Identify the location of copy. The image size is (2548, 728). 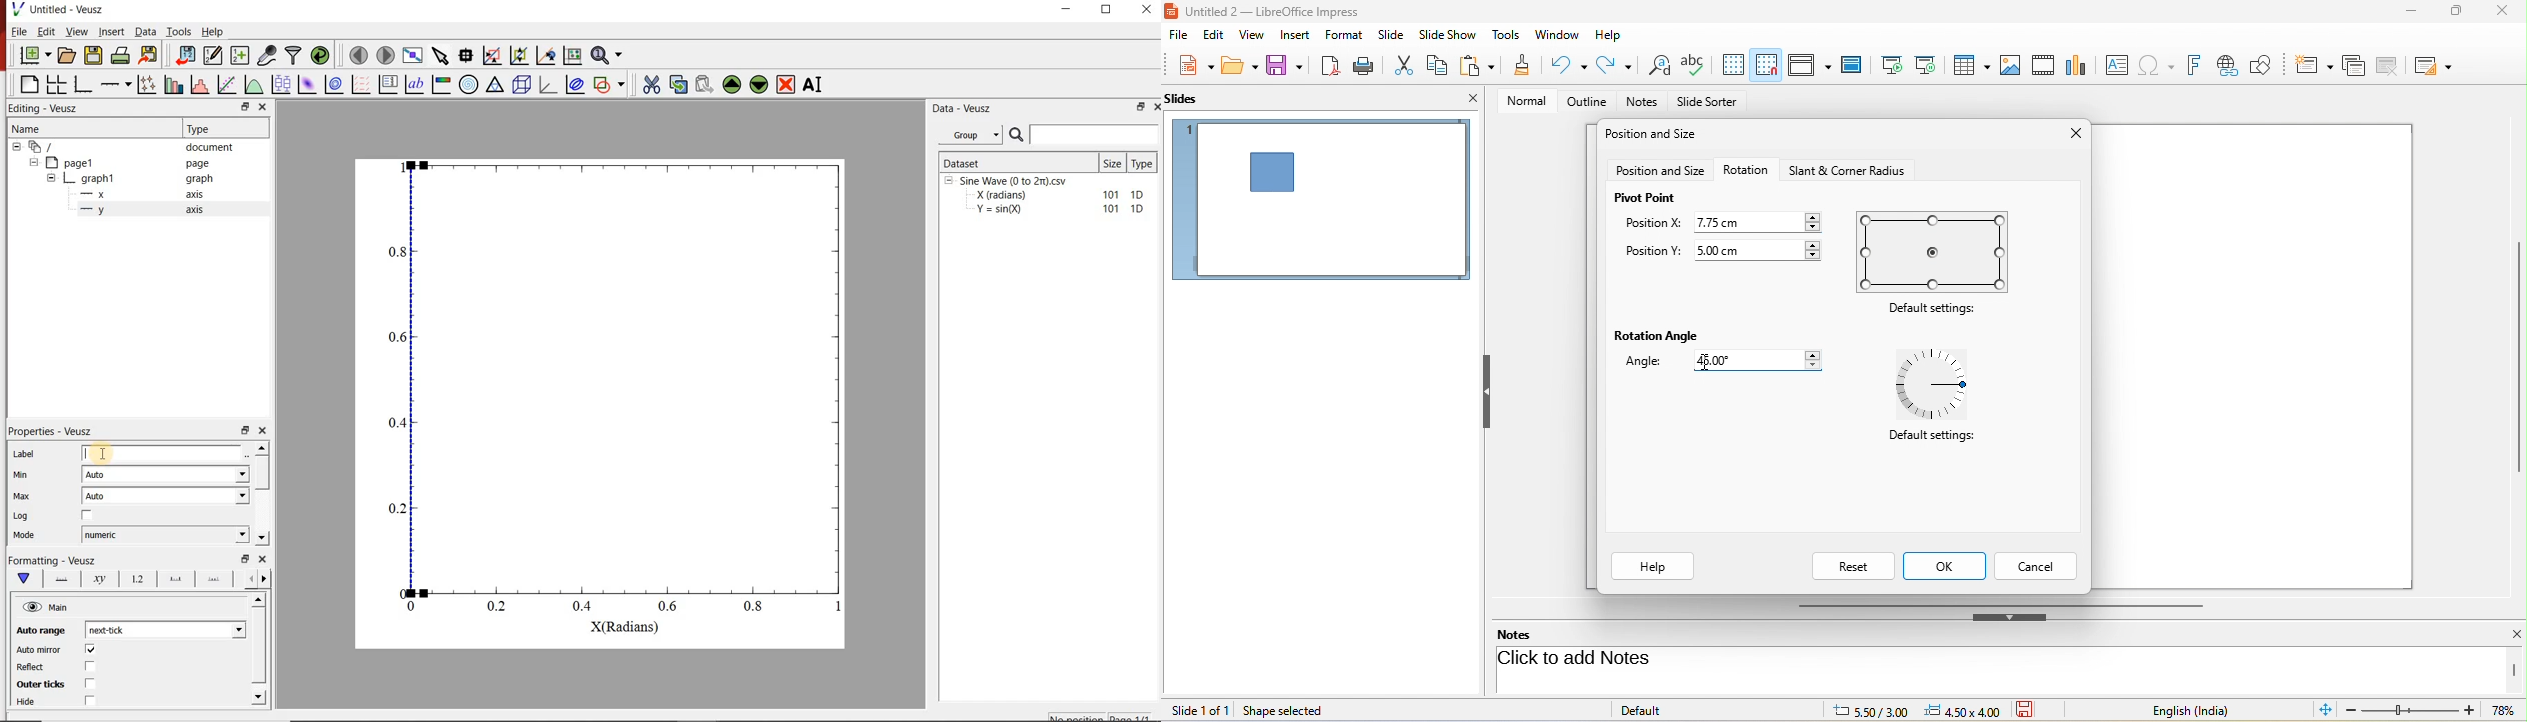
(1439, 63).